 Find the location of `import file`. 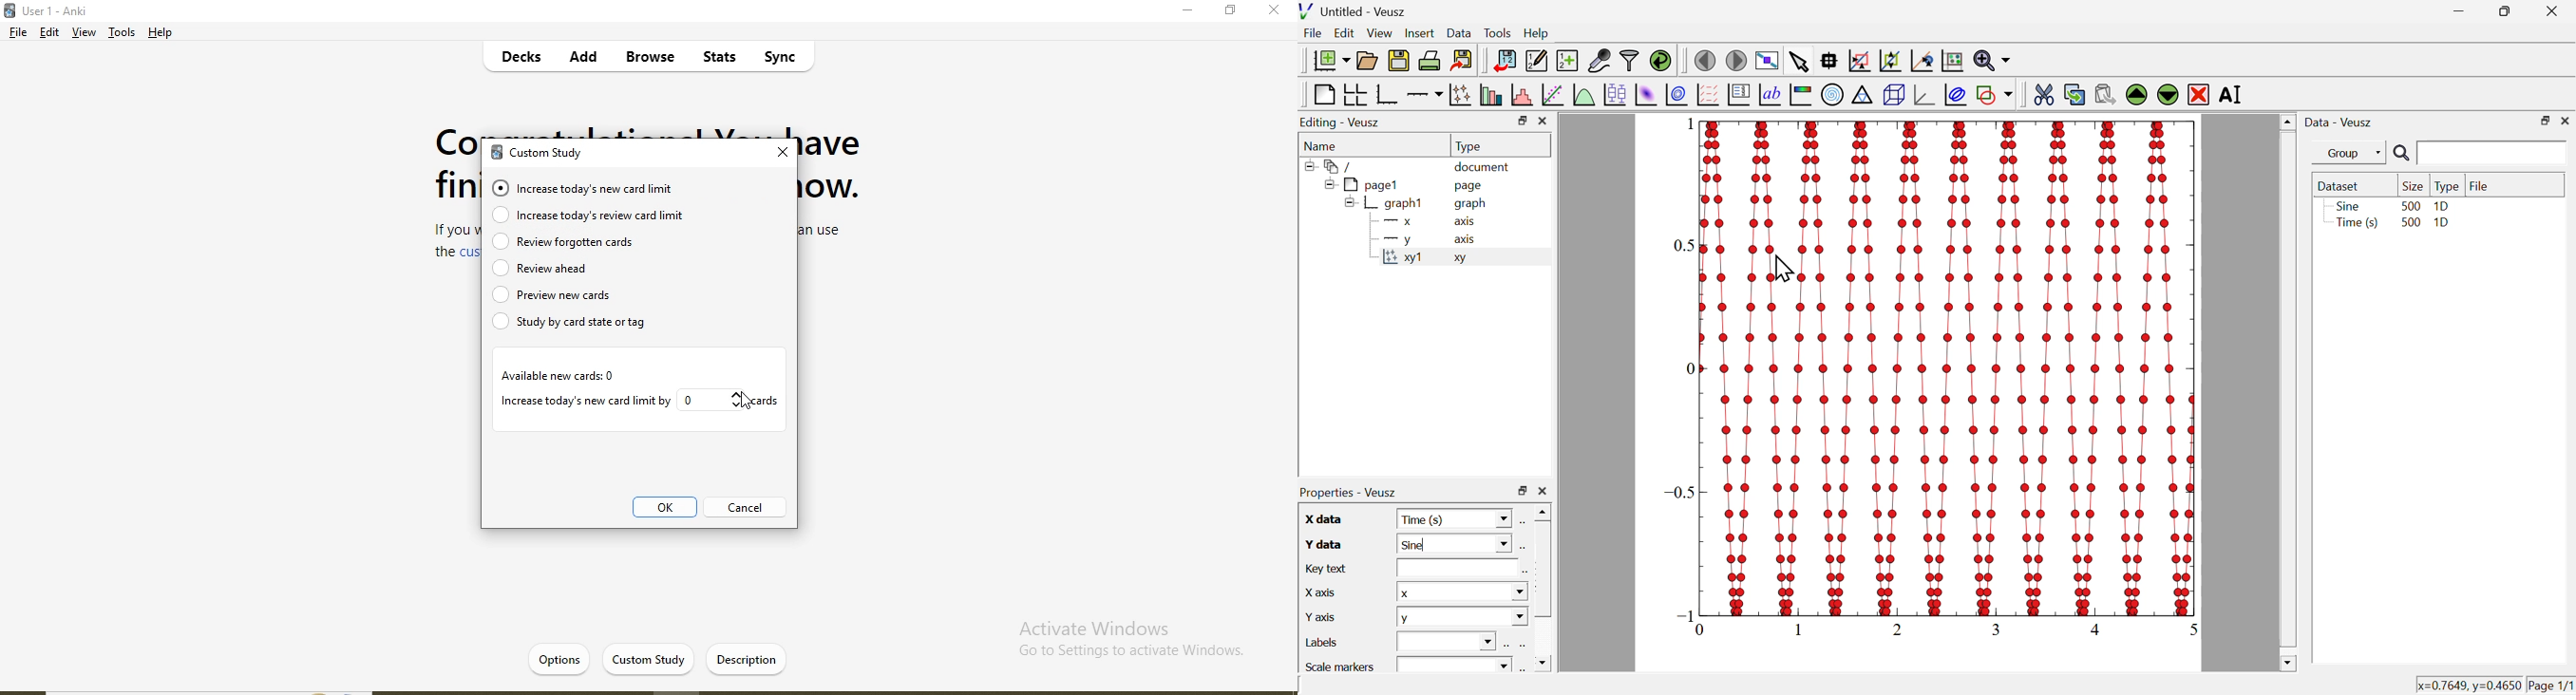

import file is located at coordinates (750, 658).